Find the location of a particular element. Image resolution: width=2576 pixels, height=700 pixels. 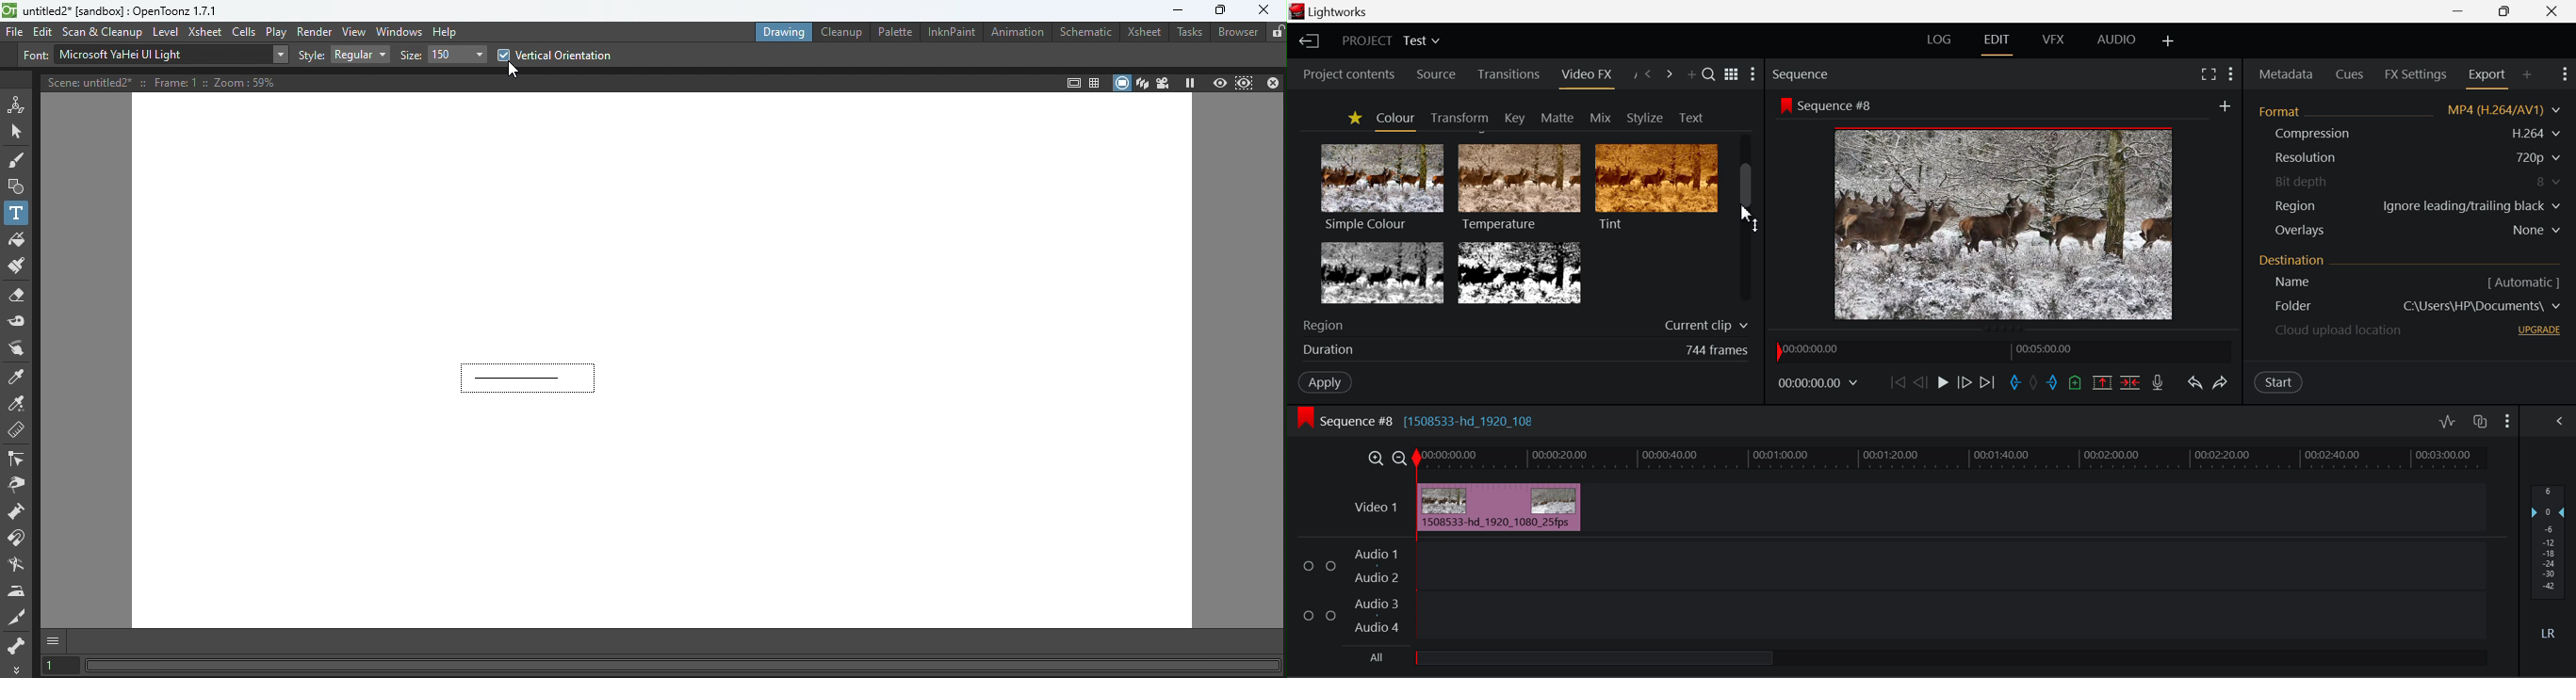

Sequence #8 [1508533-hd_1920_108 is located at coordinates (1431, 418).